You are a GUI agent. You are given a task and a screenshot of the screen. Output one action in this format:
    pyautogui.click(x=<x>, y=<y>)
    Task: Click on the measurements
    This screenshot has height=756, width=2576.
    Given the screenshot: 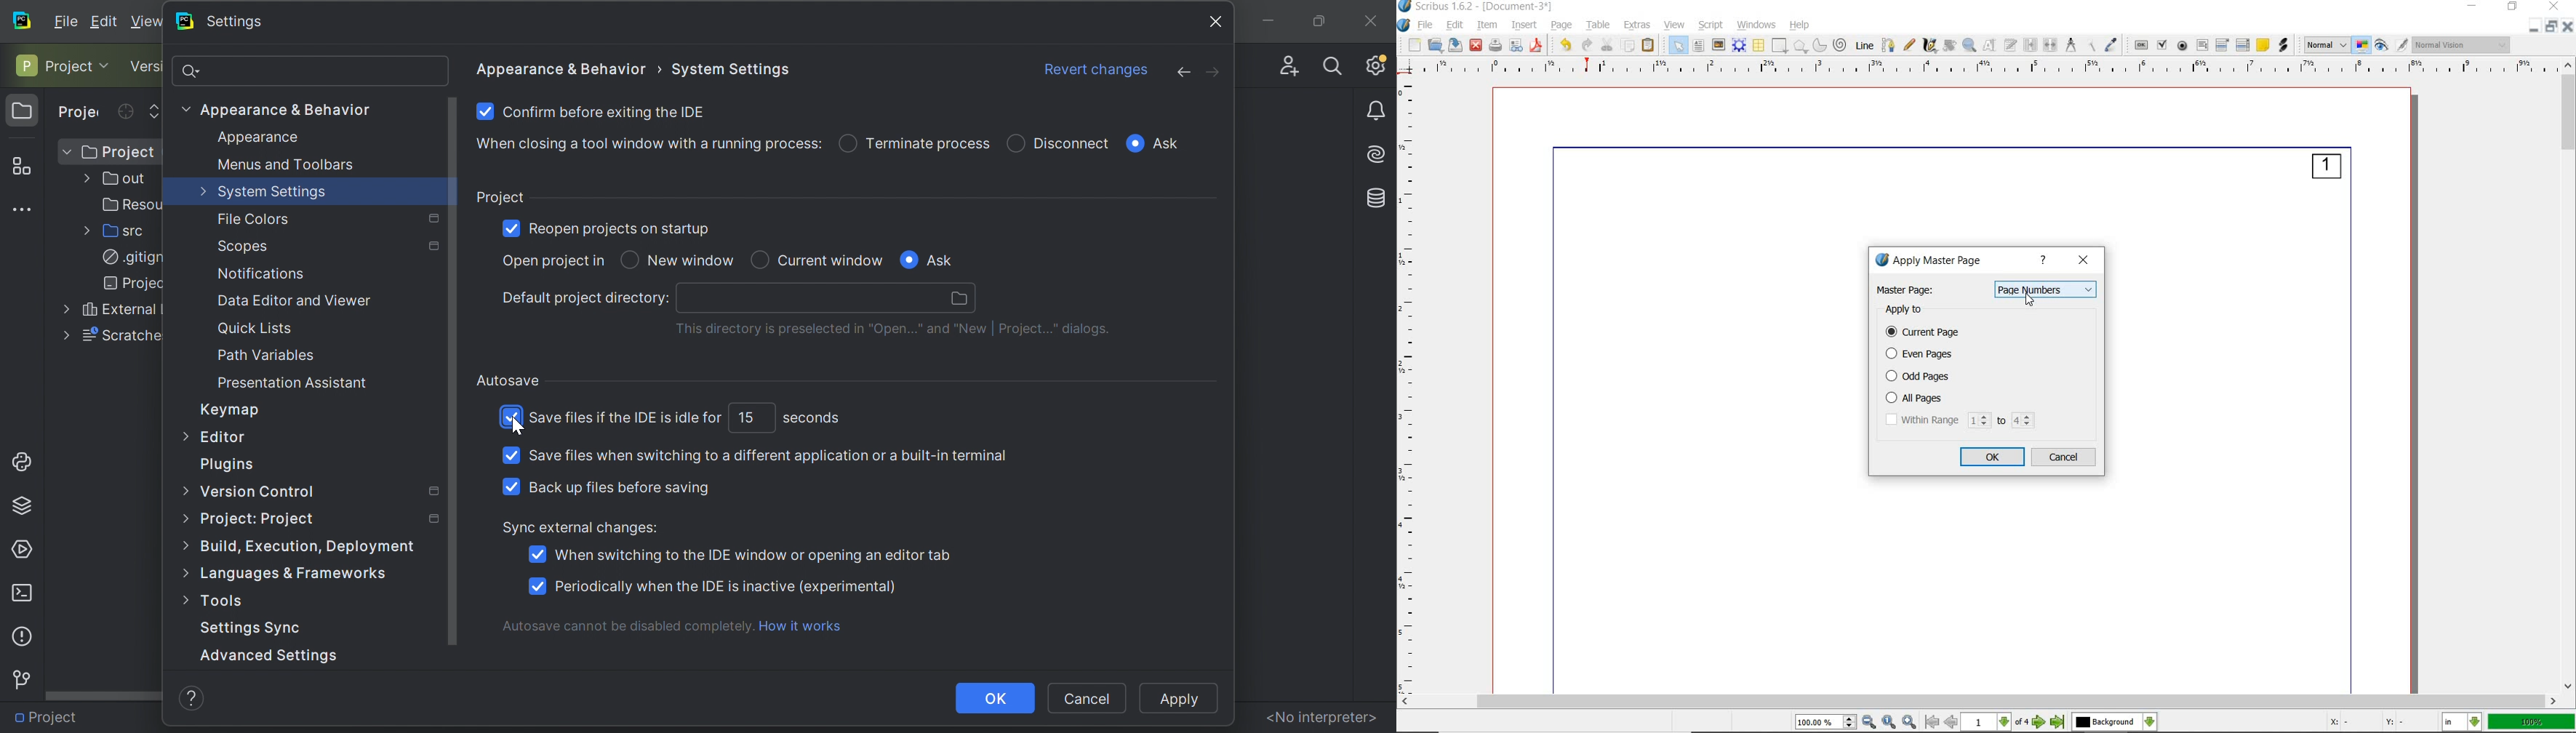 What is the action you would take?
    pyautogui.click(x=2070, y=46)
    